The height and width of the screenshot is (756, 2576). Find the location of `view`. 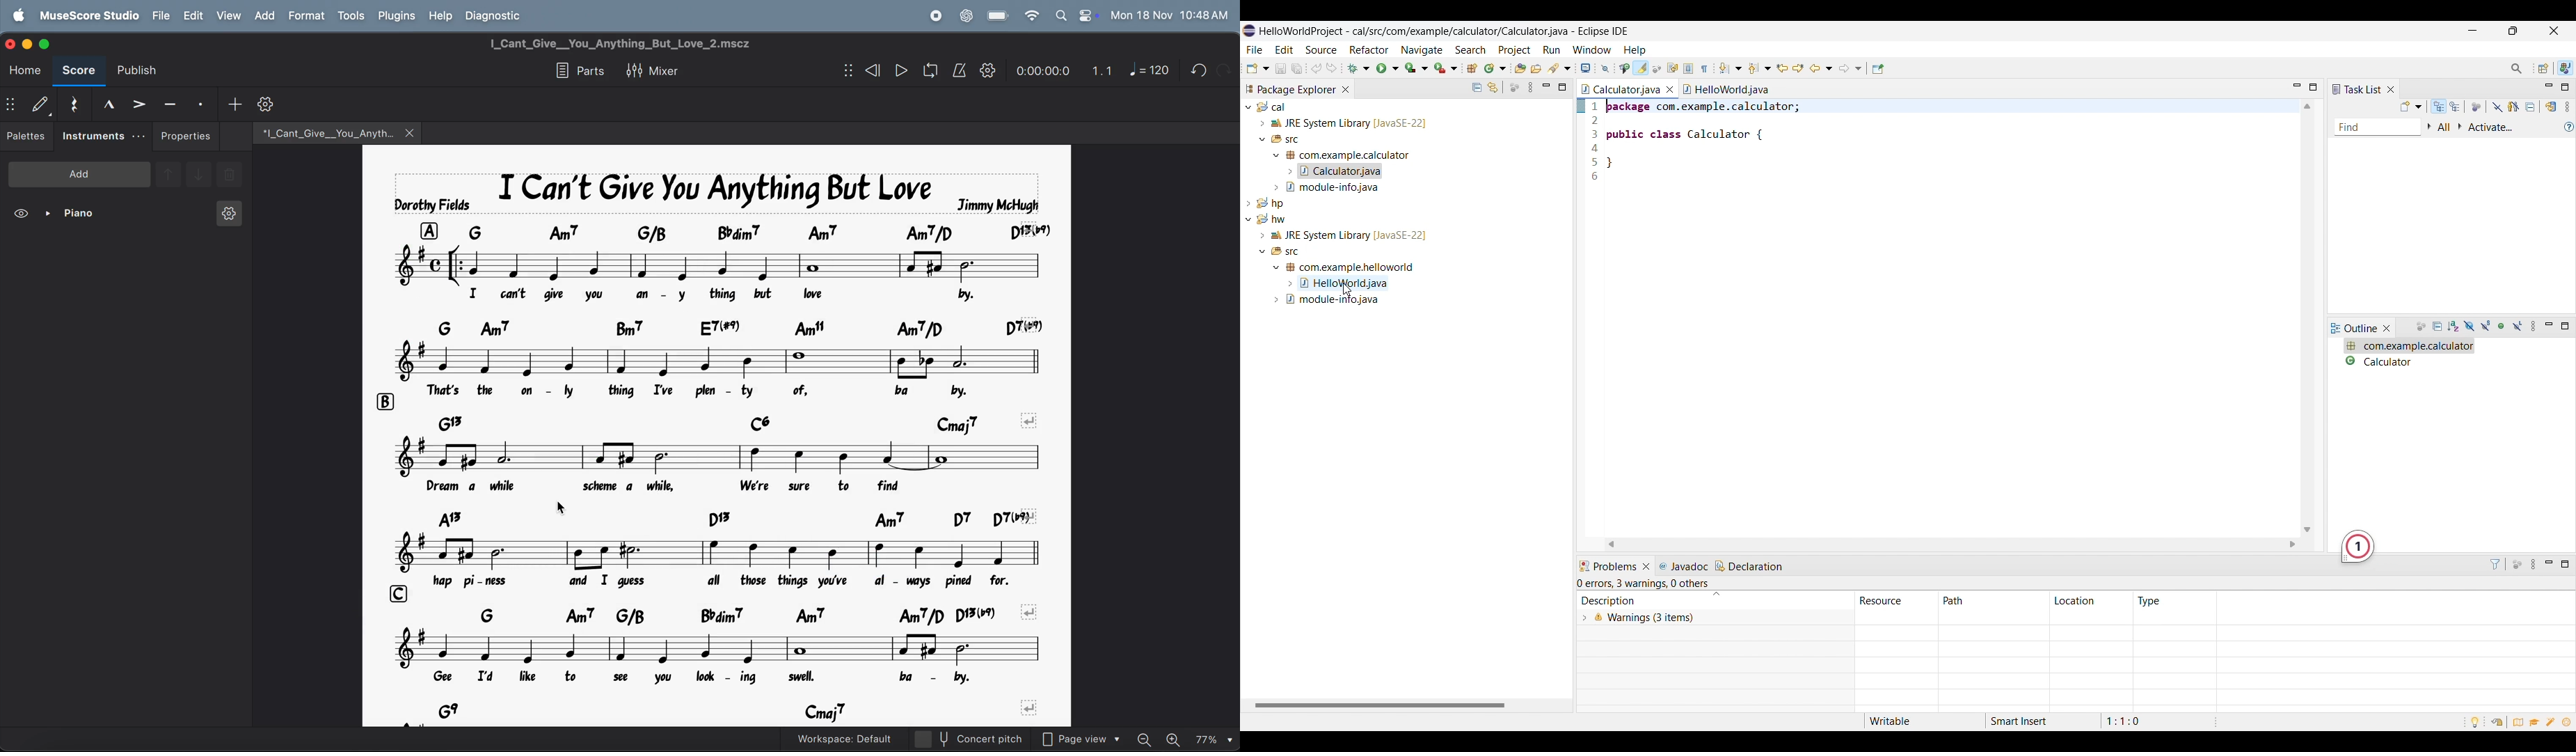

view is located at coordinates (23, 215).